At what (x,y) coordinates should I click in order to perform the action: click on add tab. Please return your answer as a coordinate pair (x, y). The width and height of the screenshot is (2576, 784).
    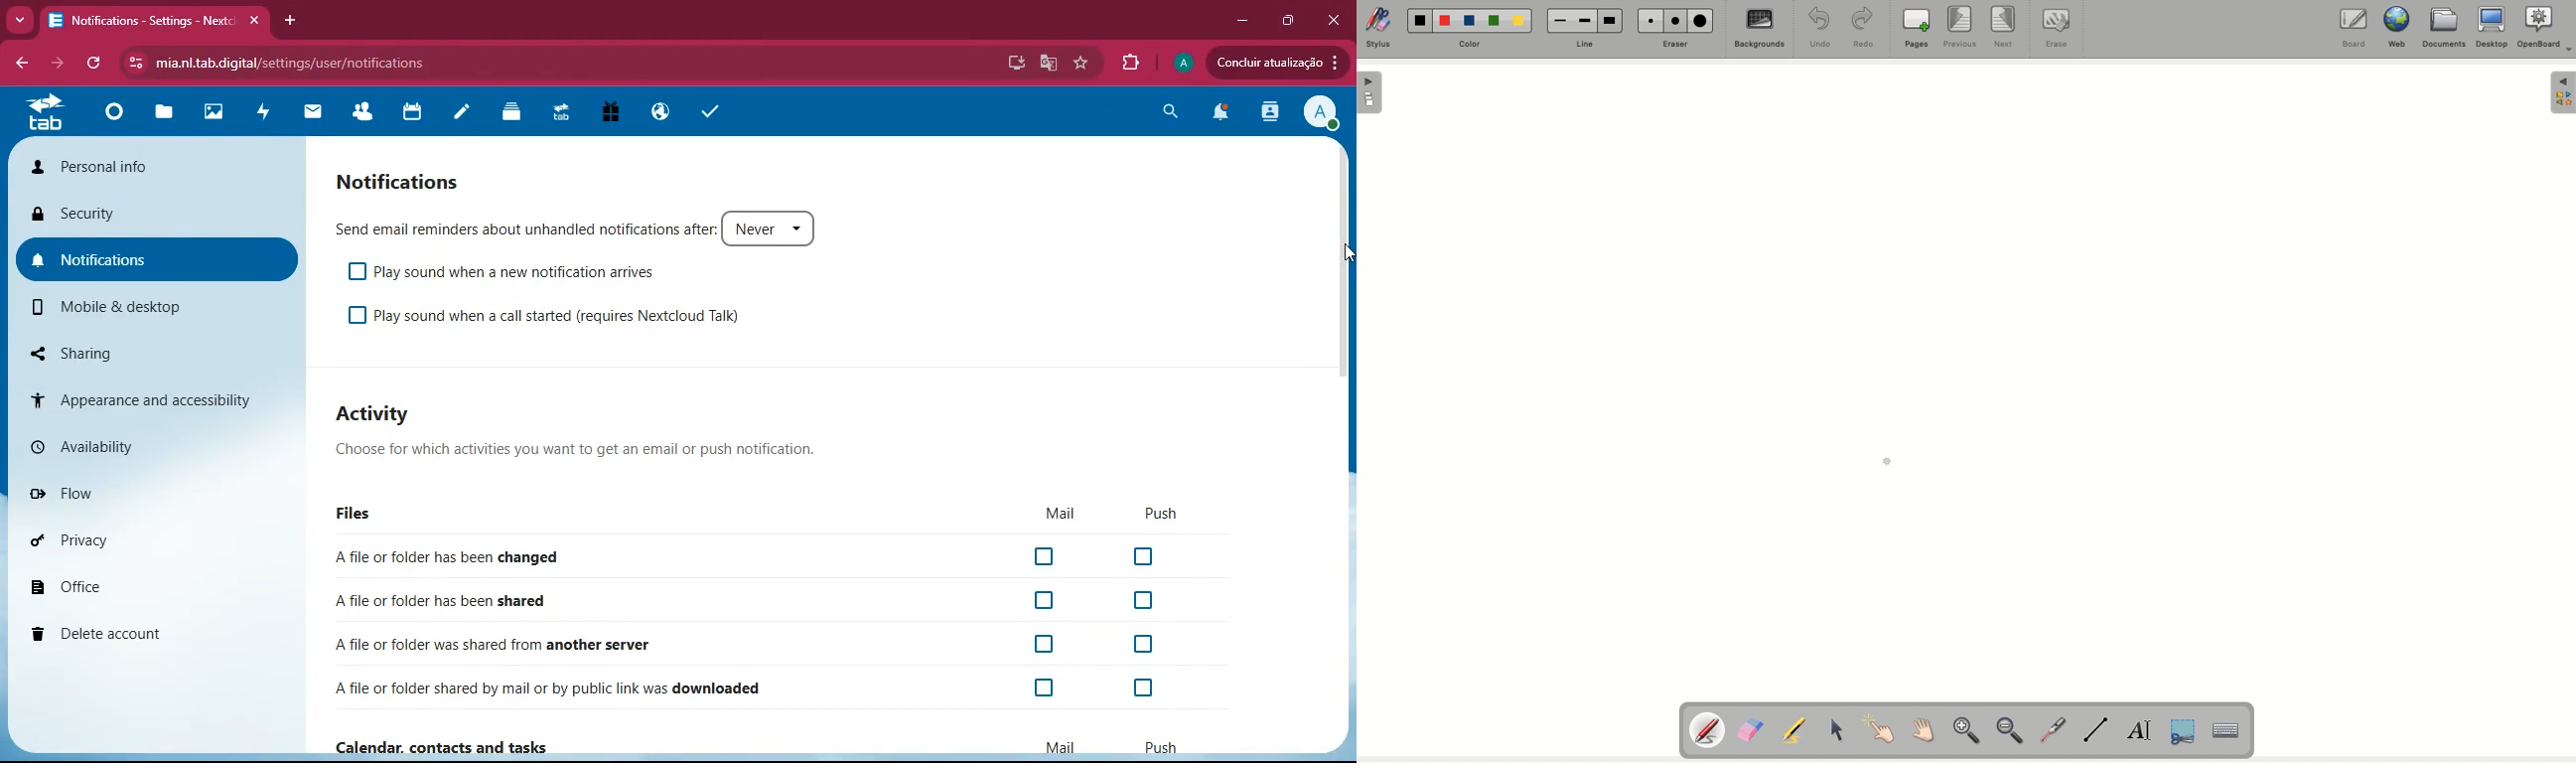
    Looking at the image, I should click on (292, 22).